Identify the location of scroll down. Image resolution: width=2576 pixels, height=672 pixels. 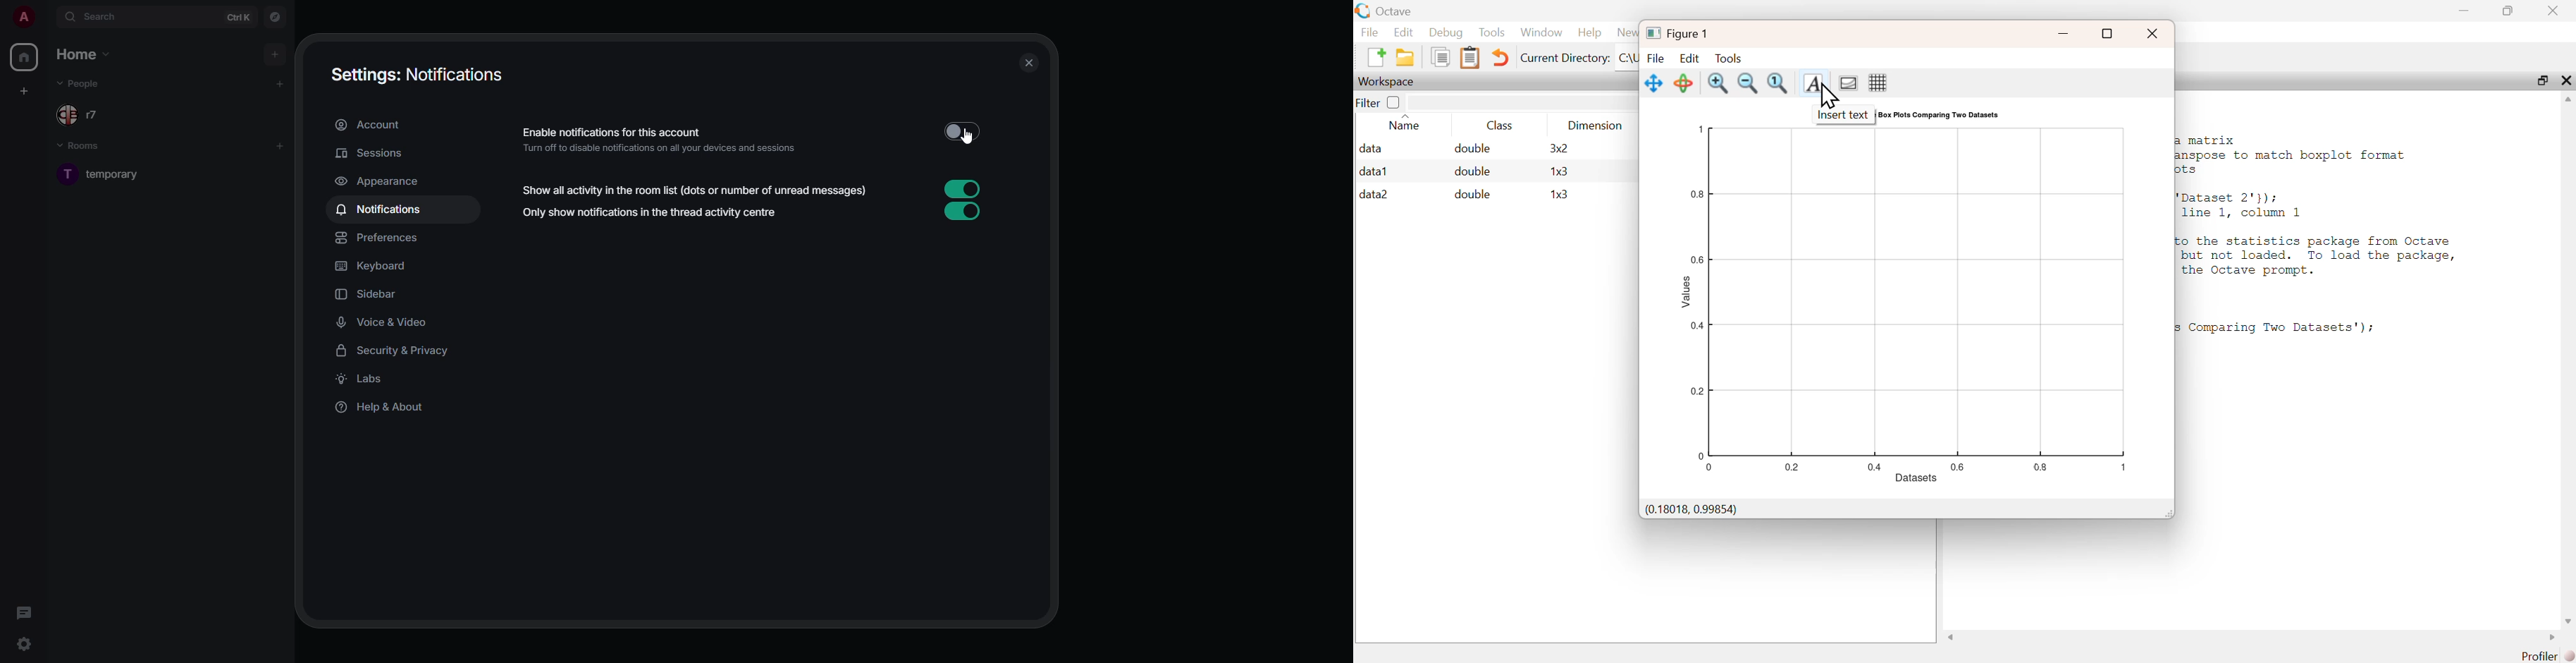
(2565, 620).